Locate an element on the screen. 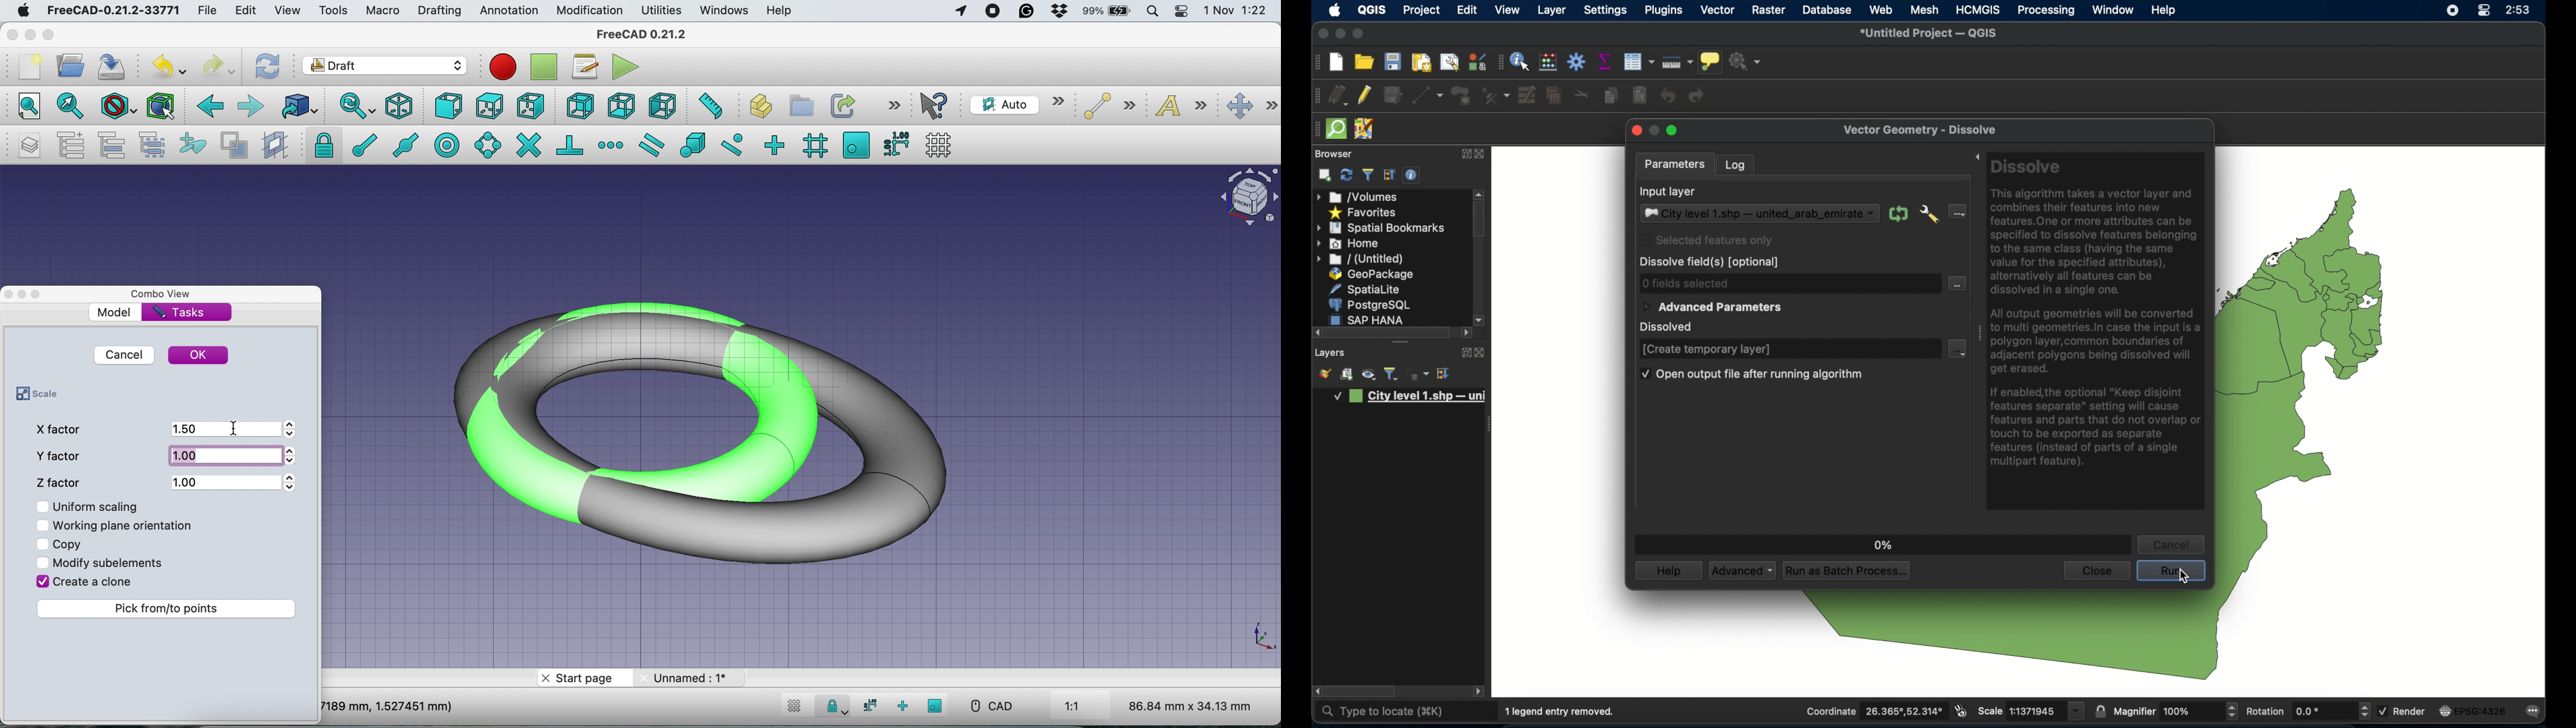 The width and height of the screenshot is (2576, 728). edit is located at coordinates (248, 11).